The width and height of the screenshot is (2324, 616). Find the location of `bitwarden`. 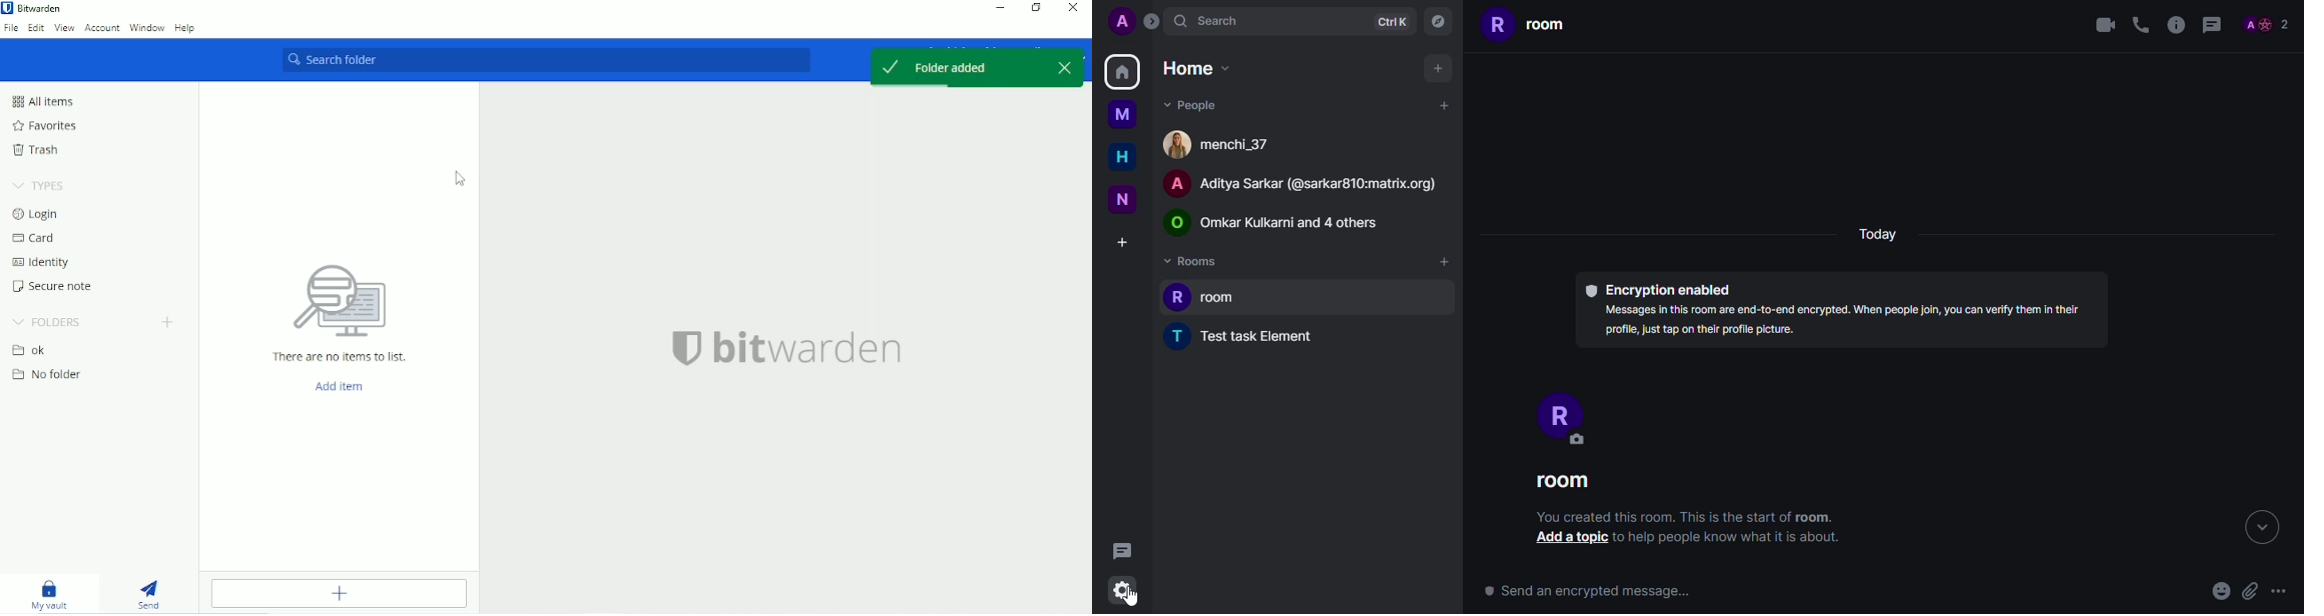

bitwarden is located at coordinates (812, 352).